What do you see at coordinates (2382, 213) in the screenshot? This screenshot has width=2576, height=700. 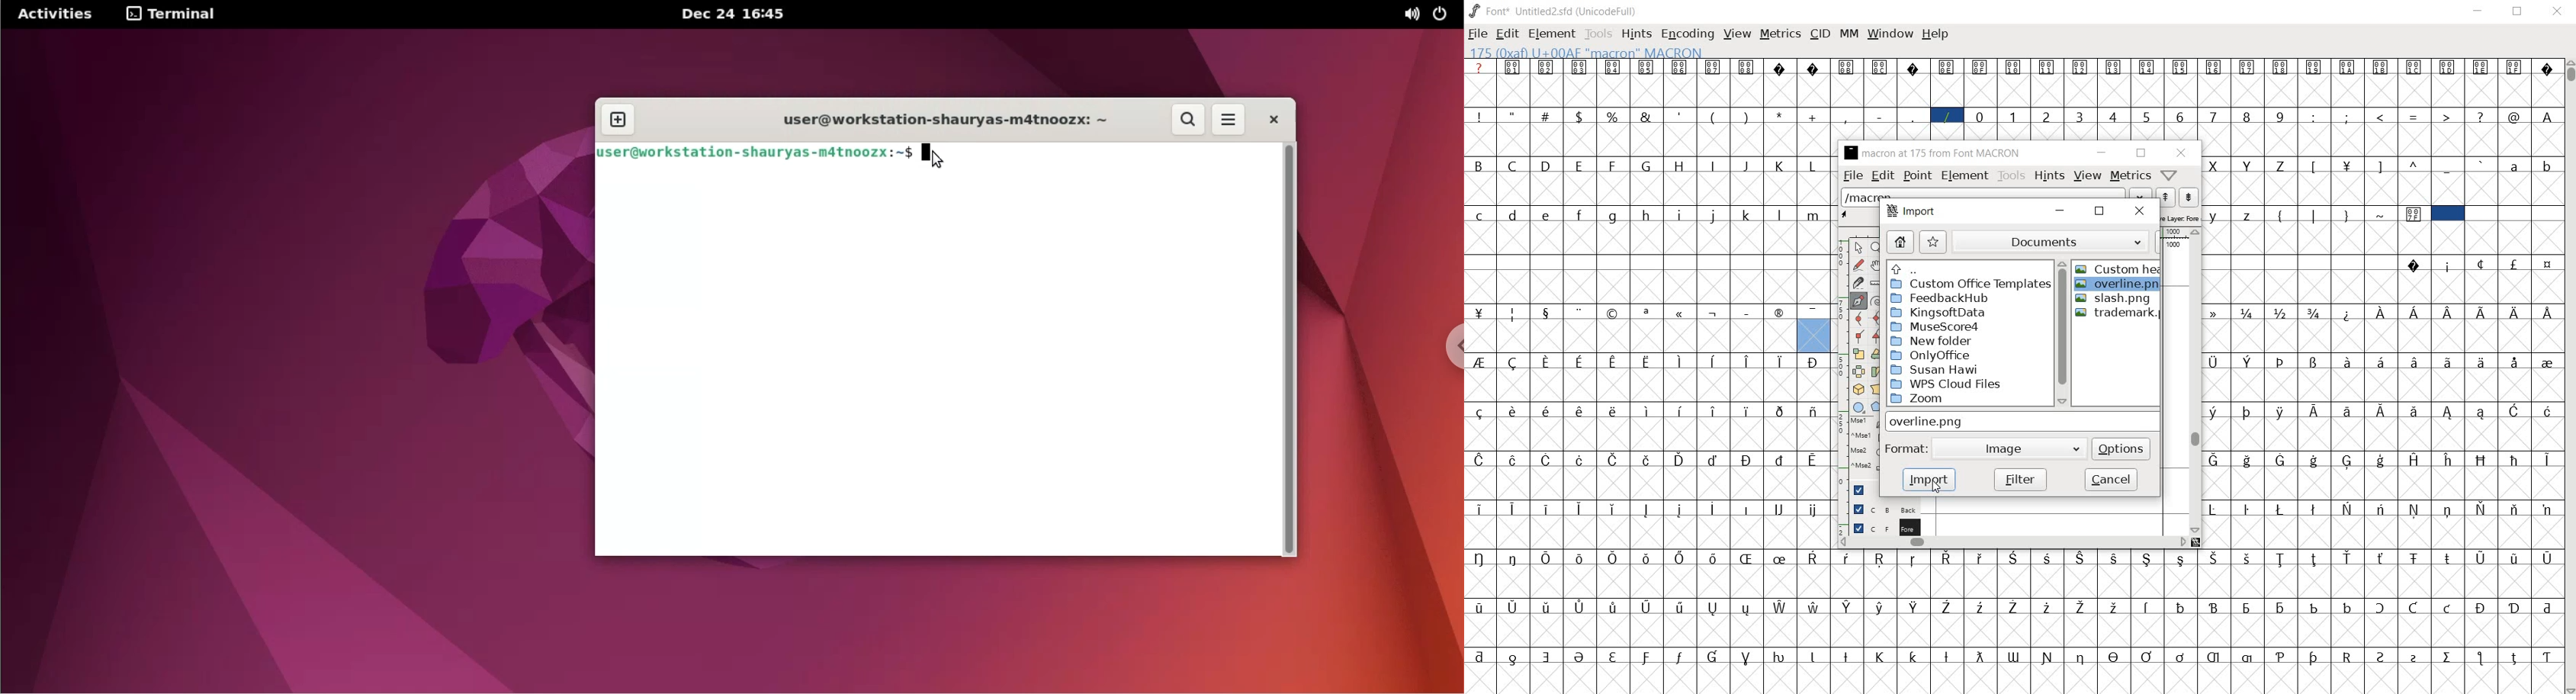 I see `~` at bounding box center [2382, 213].